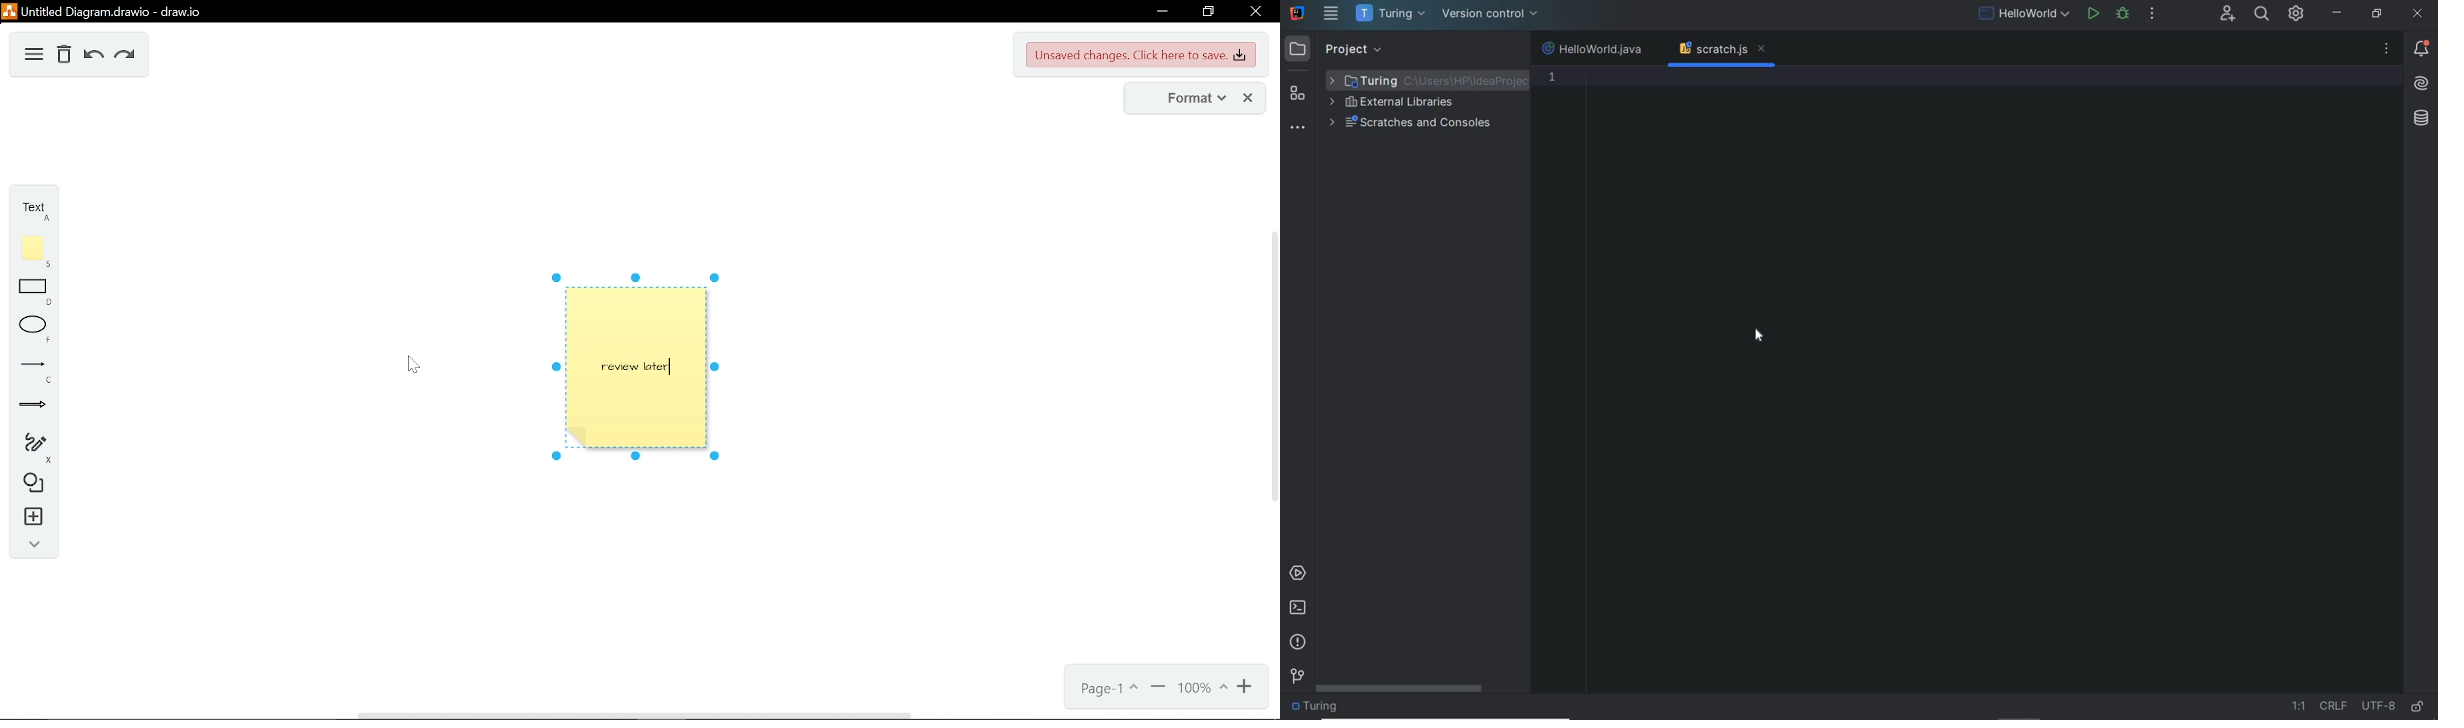 The height and width of the screenshot is (728, 2464). What do you see at coordinates (32, 447) in the screenshot?
I see `freehand` at bounding box center [32, 447].